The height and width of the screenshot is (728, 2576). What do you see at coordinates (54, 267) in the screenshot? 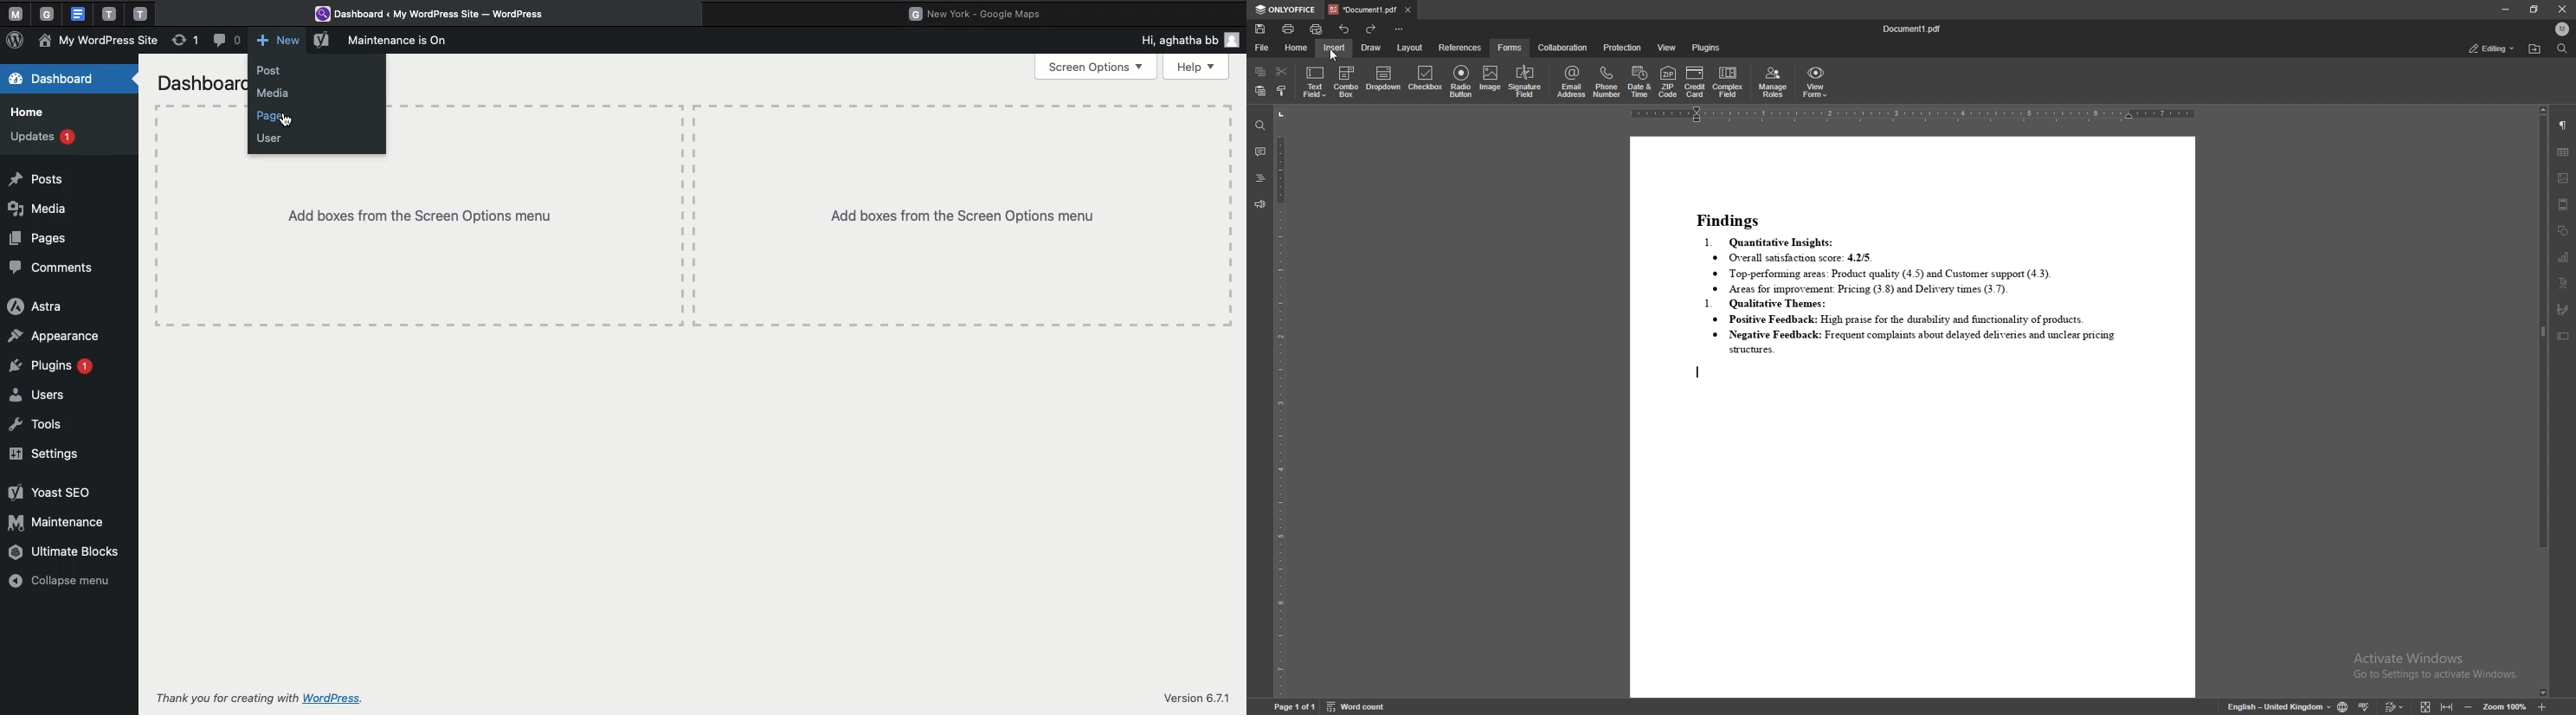
I see `Comments` at bounding box center [54, 267].